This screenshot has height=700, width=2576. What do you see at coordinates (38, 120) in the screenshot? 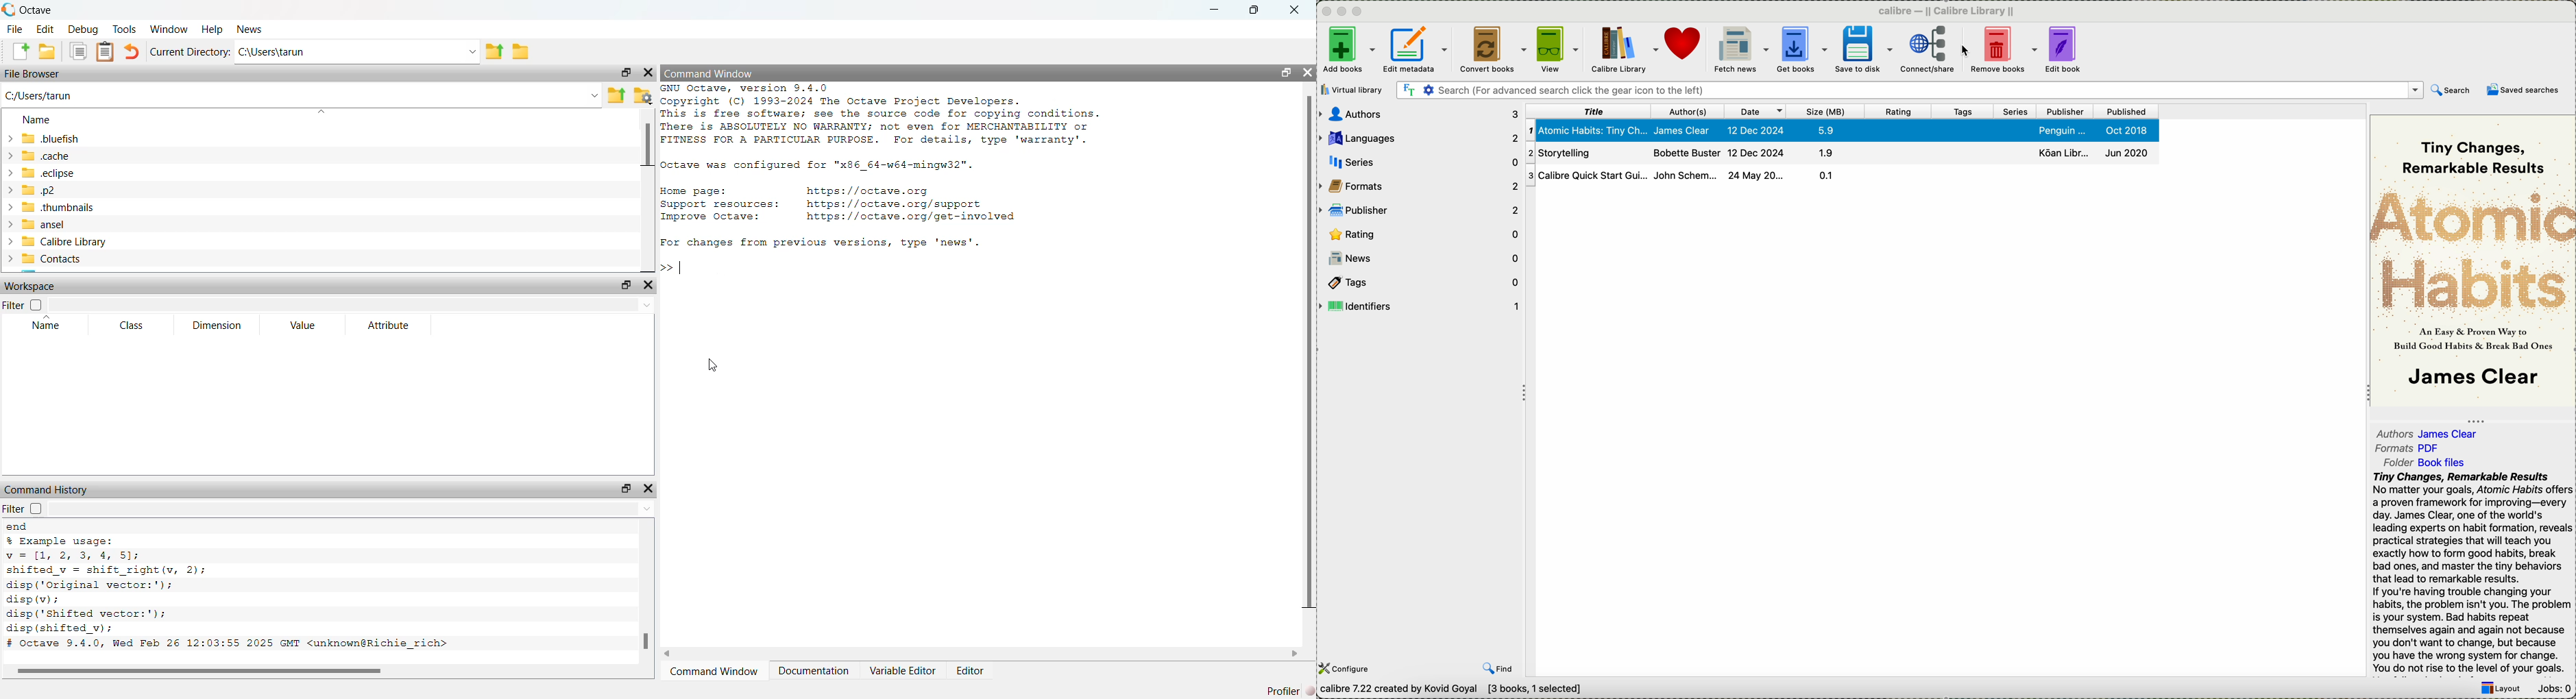
I see `name` at bounding box center [38, 120].